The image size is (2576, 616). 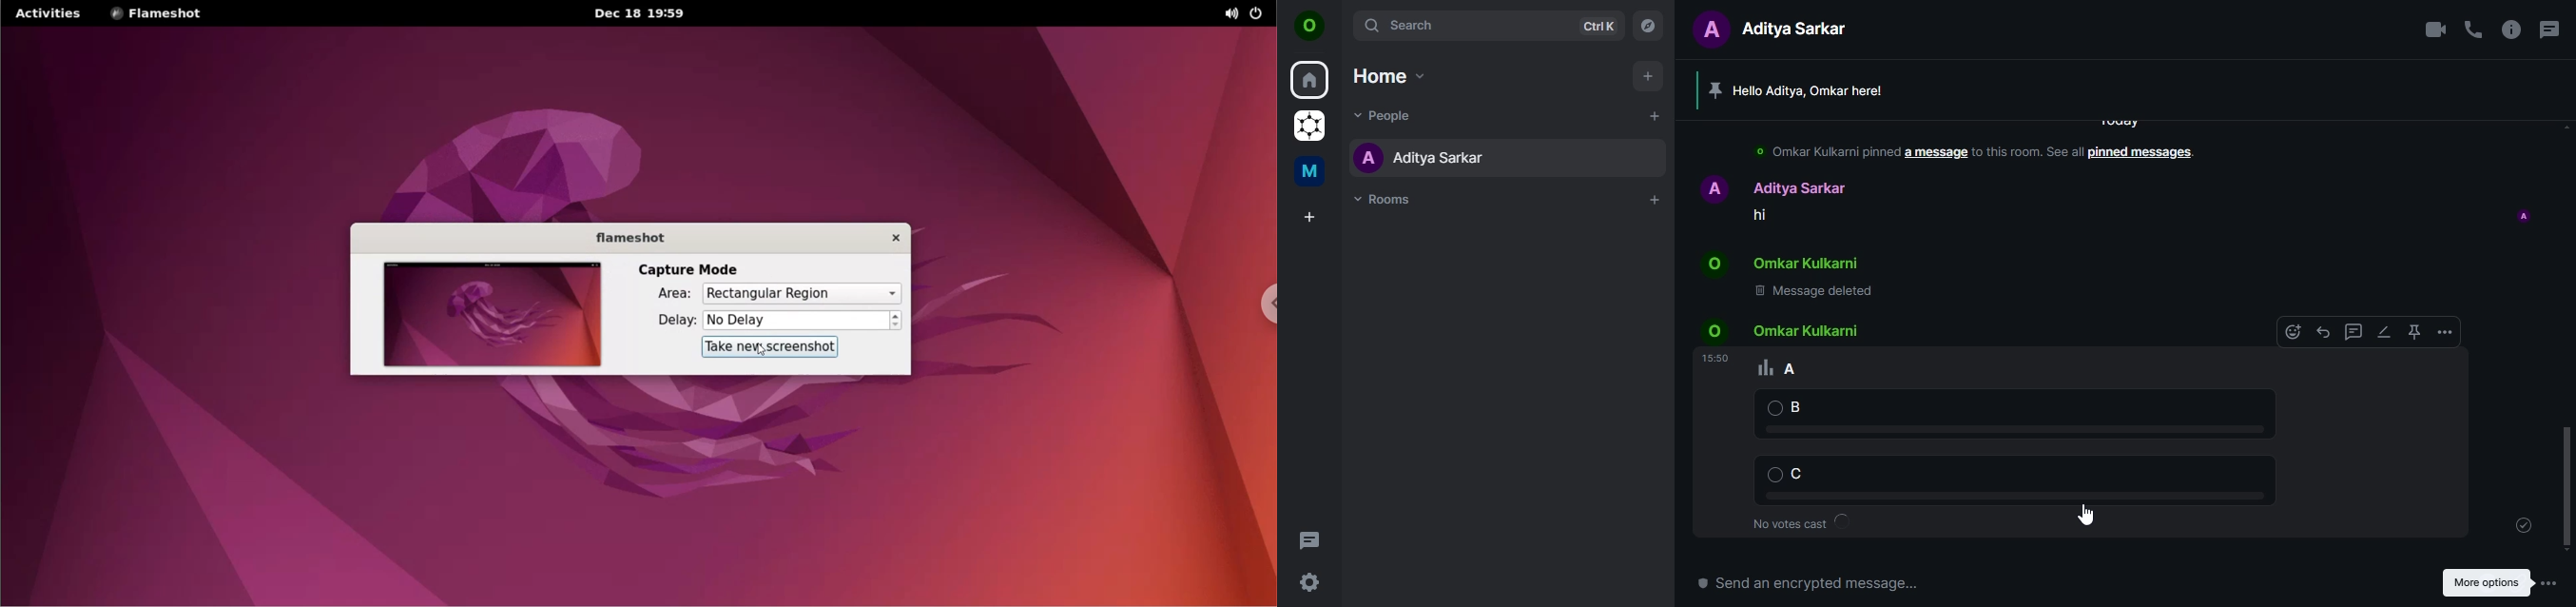 I want to click on A, so click(x=1790, y=365).